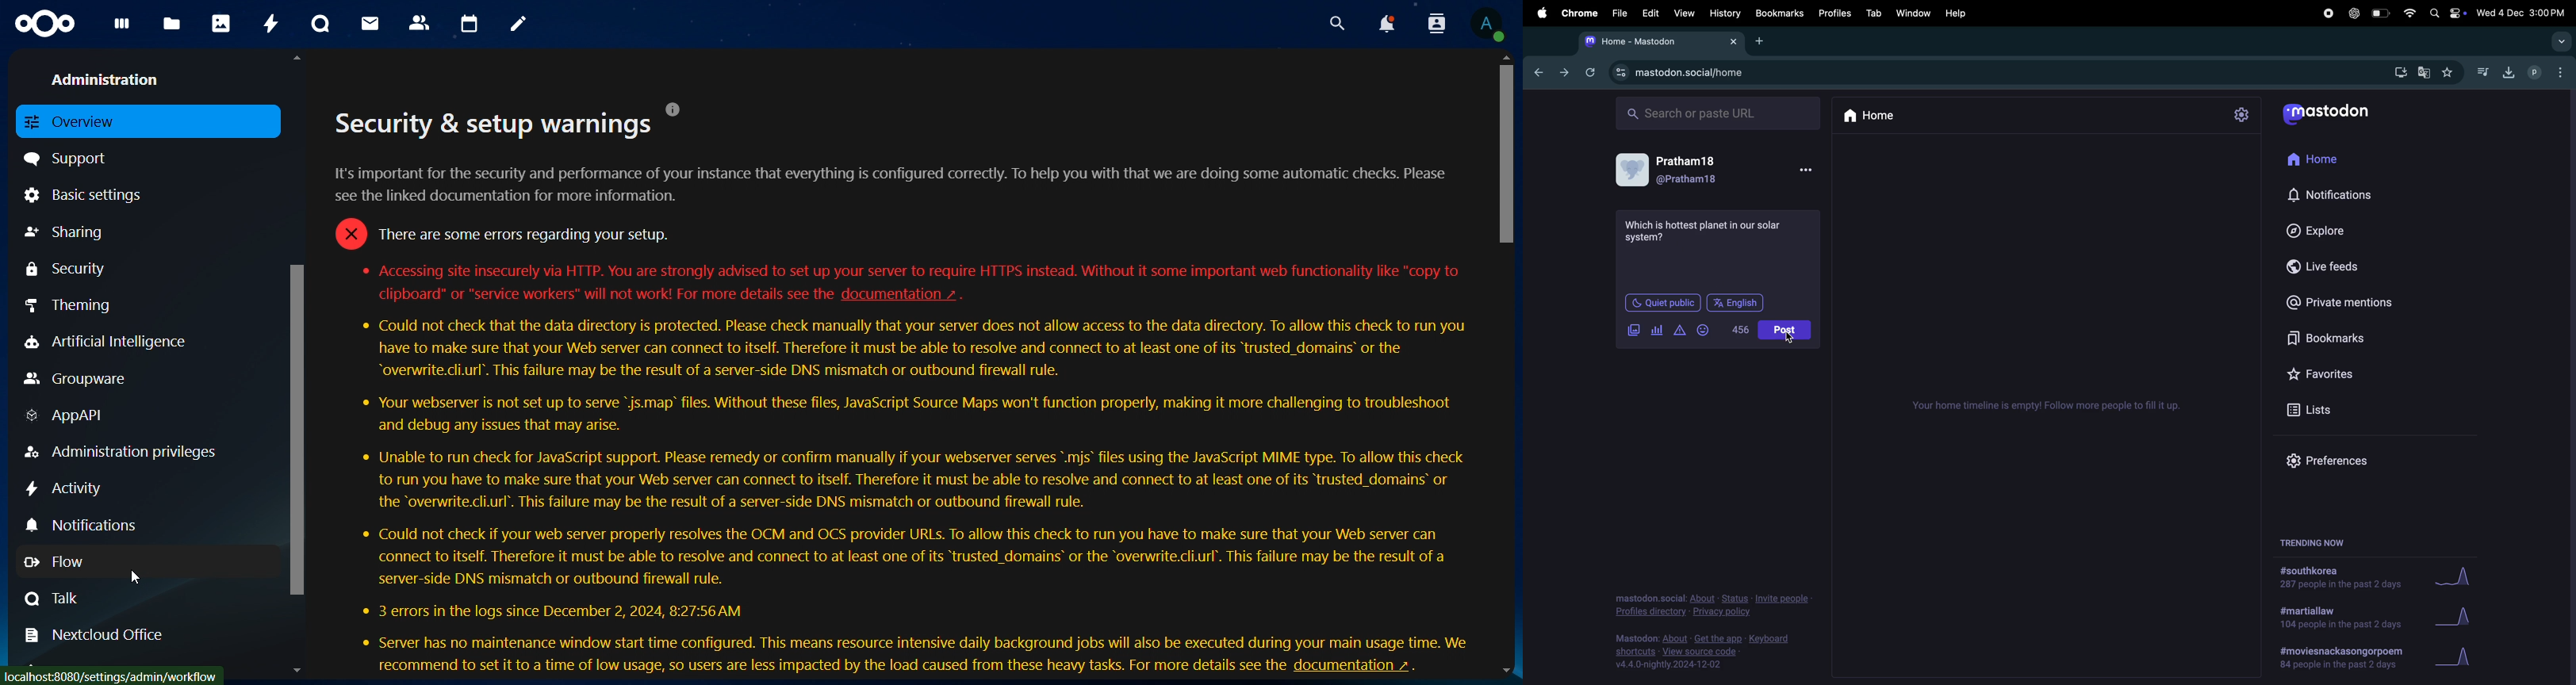  I want to click on private mentions, so click(2356, 300).